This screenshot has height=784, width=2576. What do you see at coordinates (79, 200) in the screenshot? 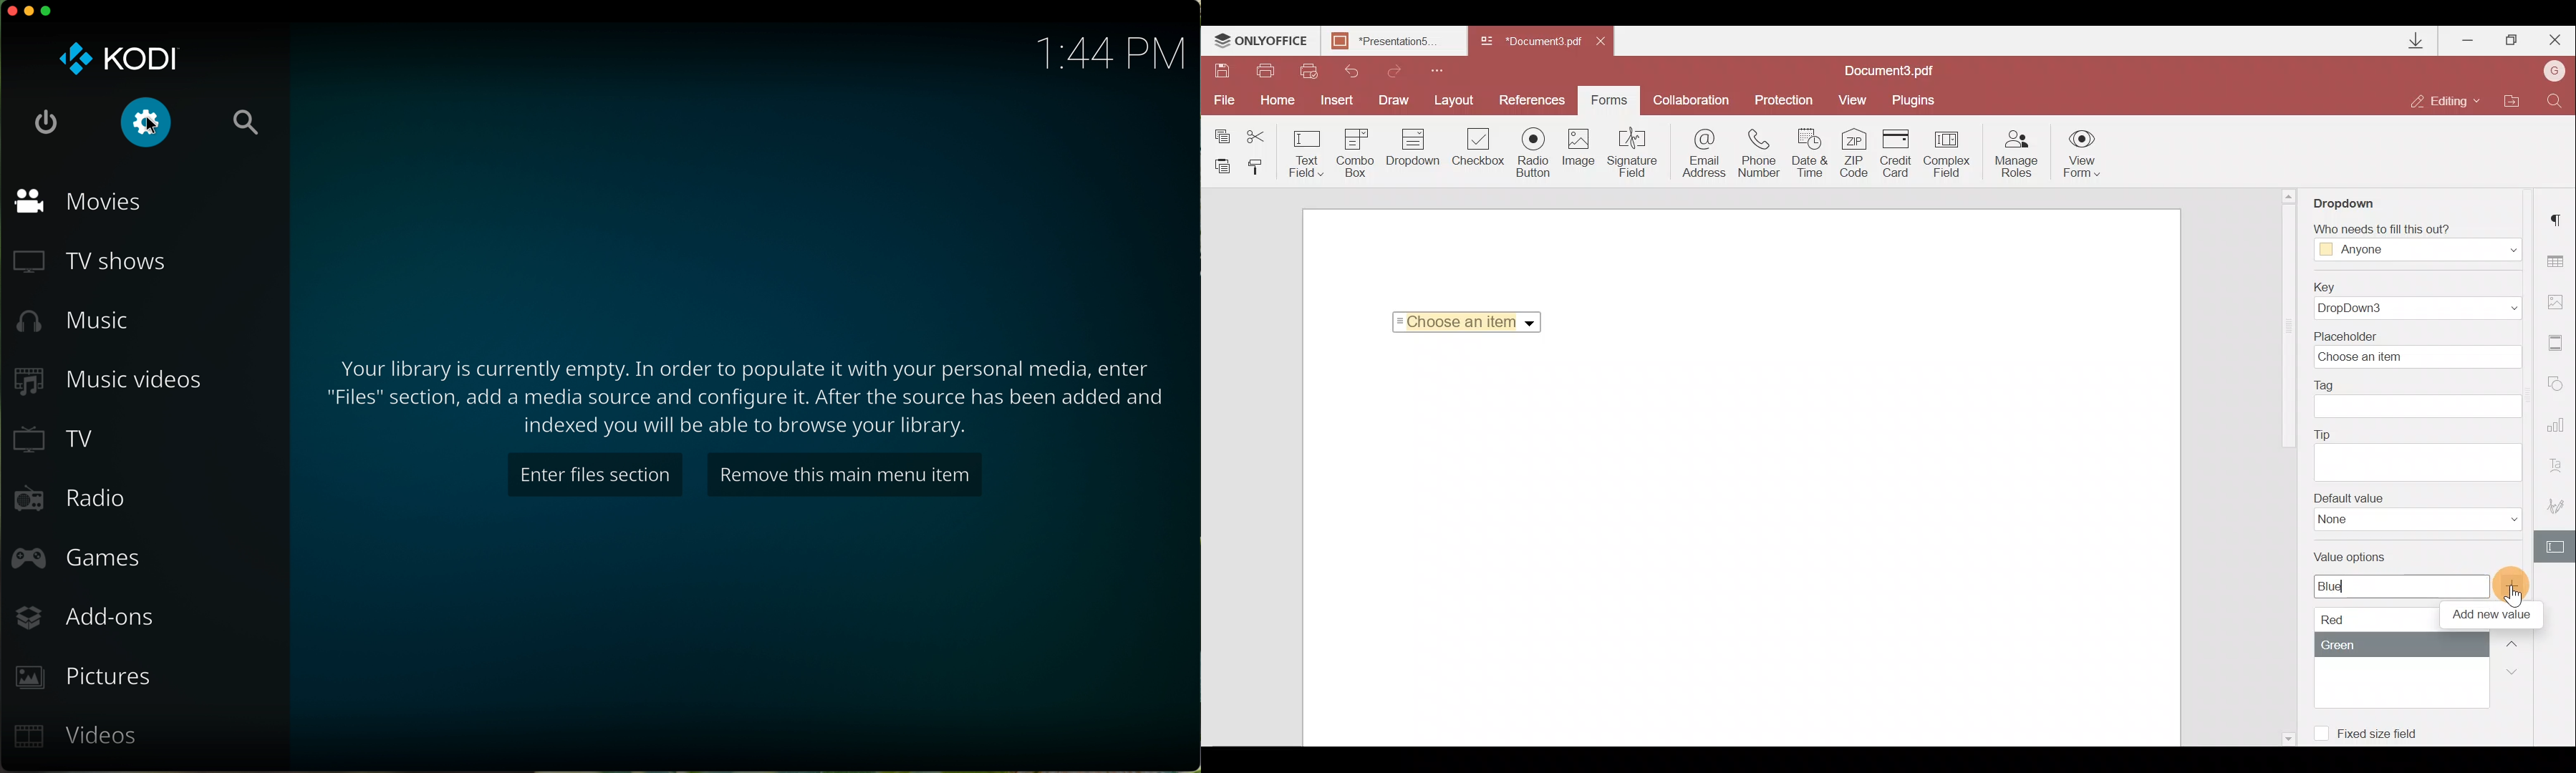
I see `movies` at bounding box center [79, 200].